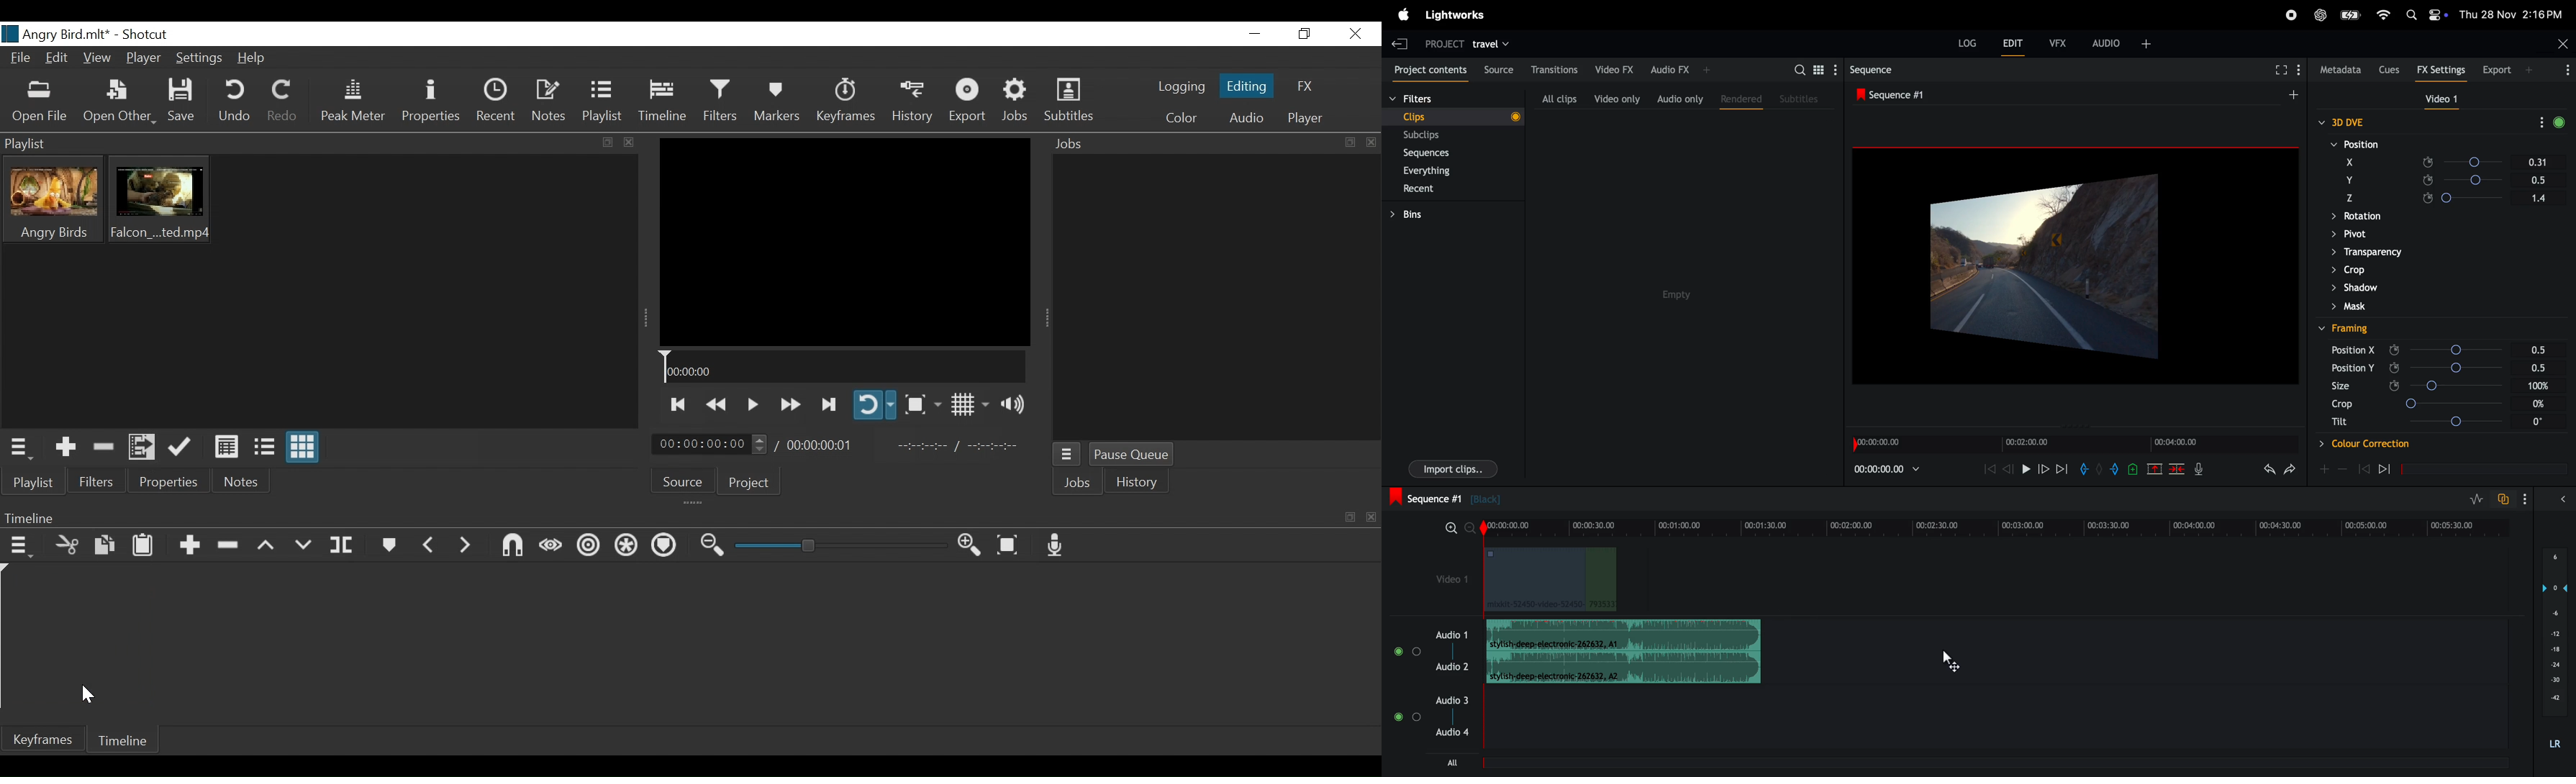 The width and height of the screenshot is (2576, 784). What do you see at coordinates (840, 545) in the screenshot?
I see `Zoom slider` at bounding box center [840, 545].